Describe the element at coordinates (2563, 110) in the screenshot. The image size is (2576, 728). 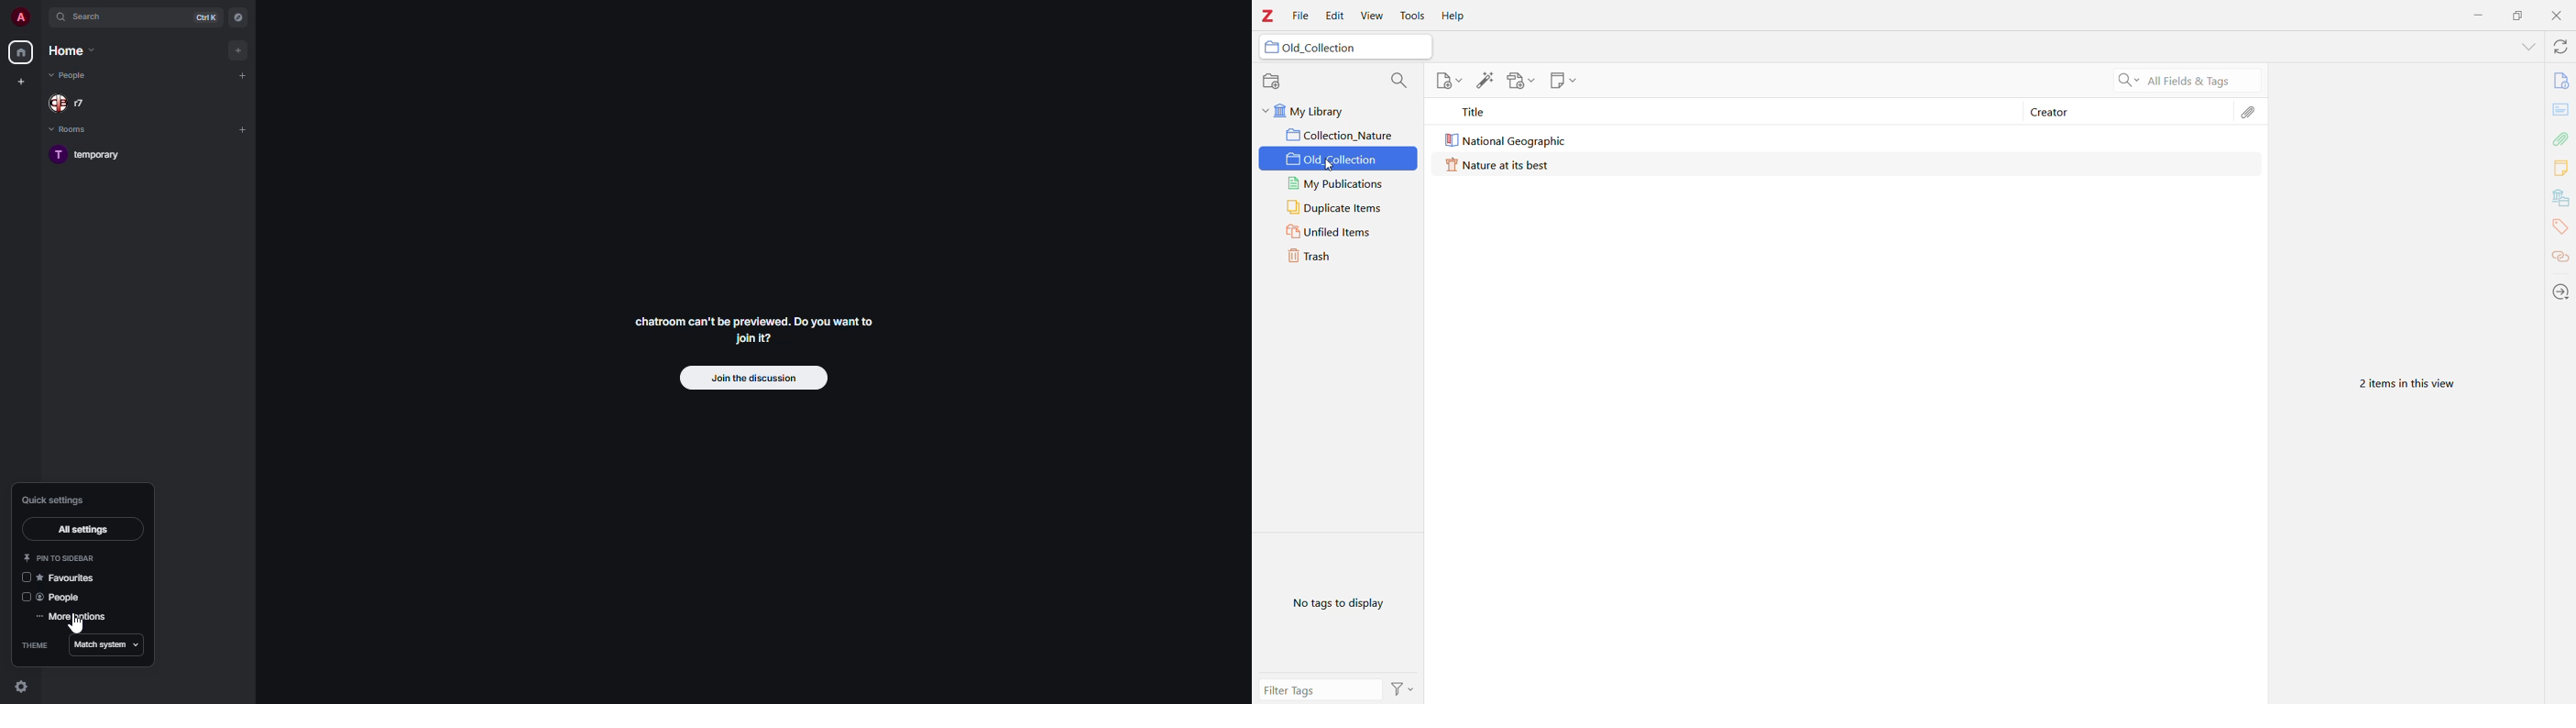
I see `Abstract` at that location.